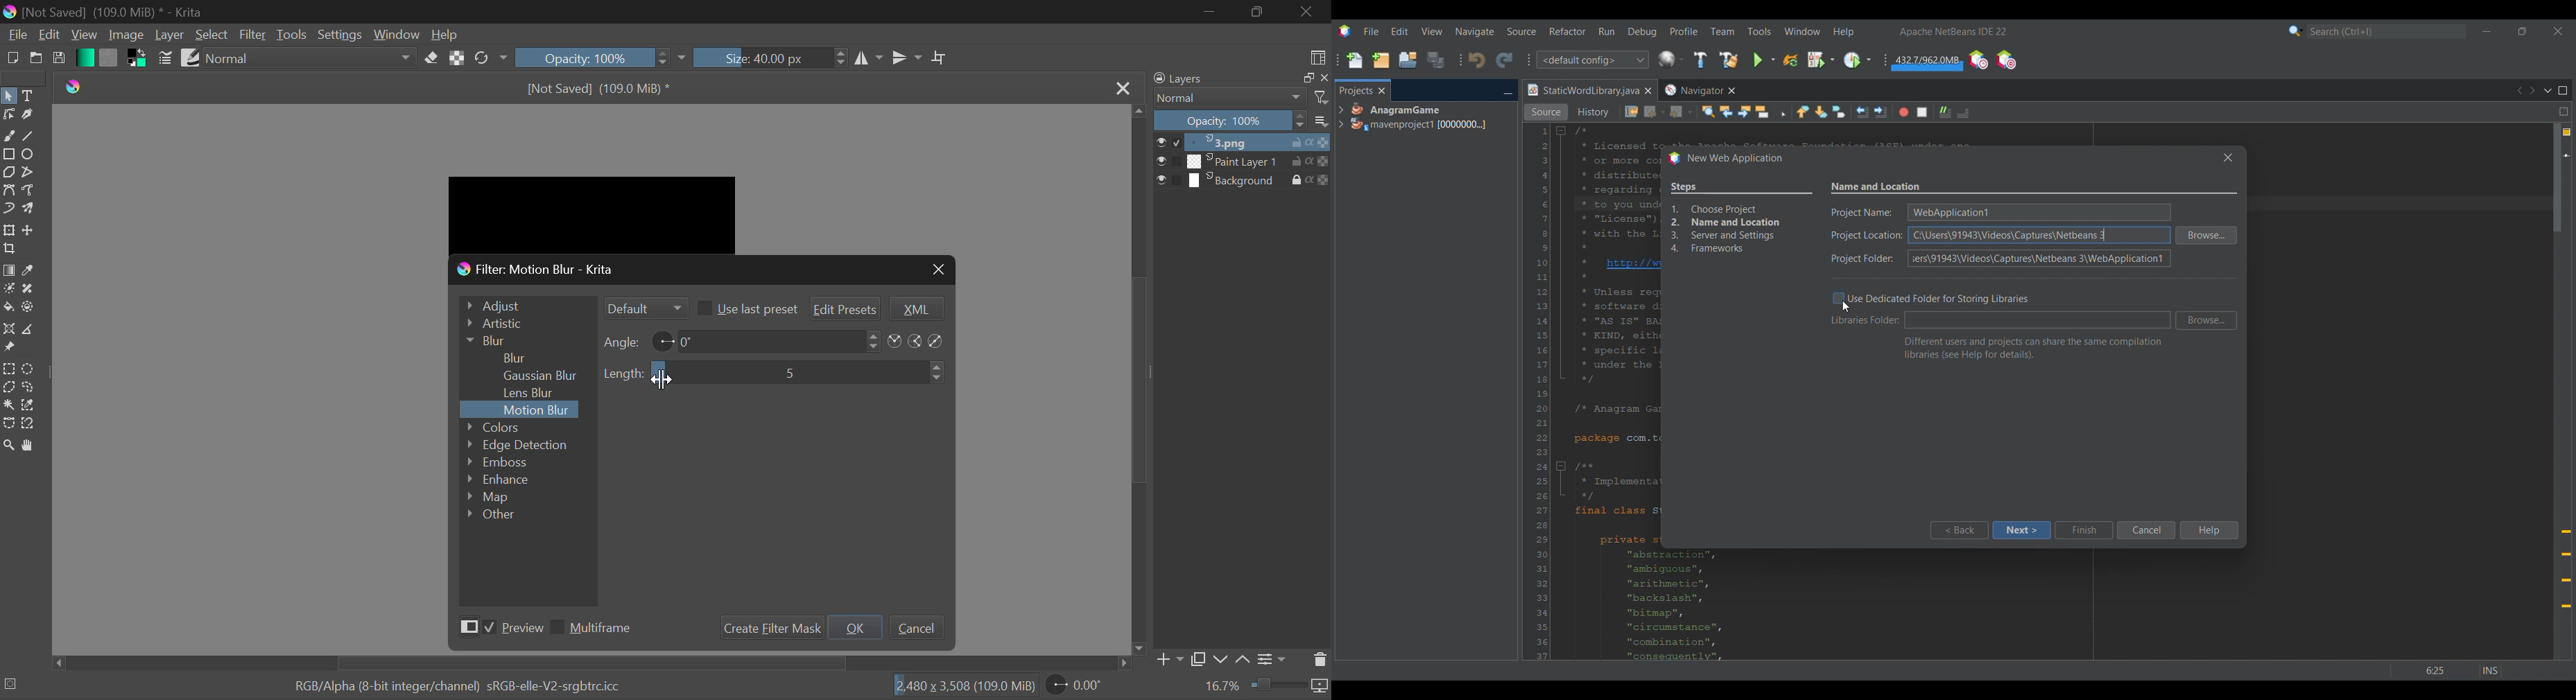  What do you see at coordinates (8, 189) in the screenshot?
I see `Bezier Curve` at bounding box center [8, 189].